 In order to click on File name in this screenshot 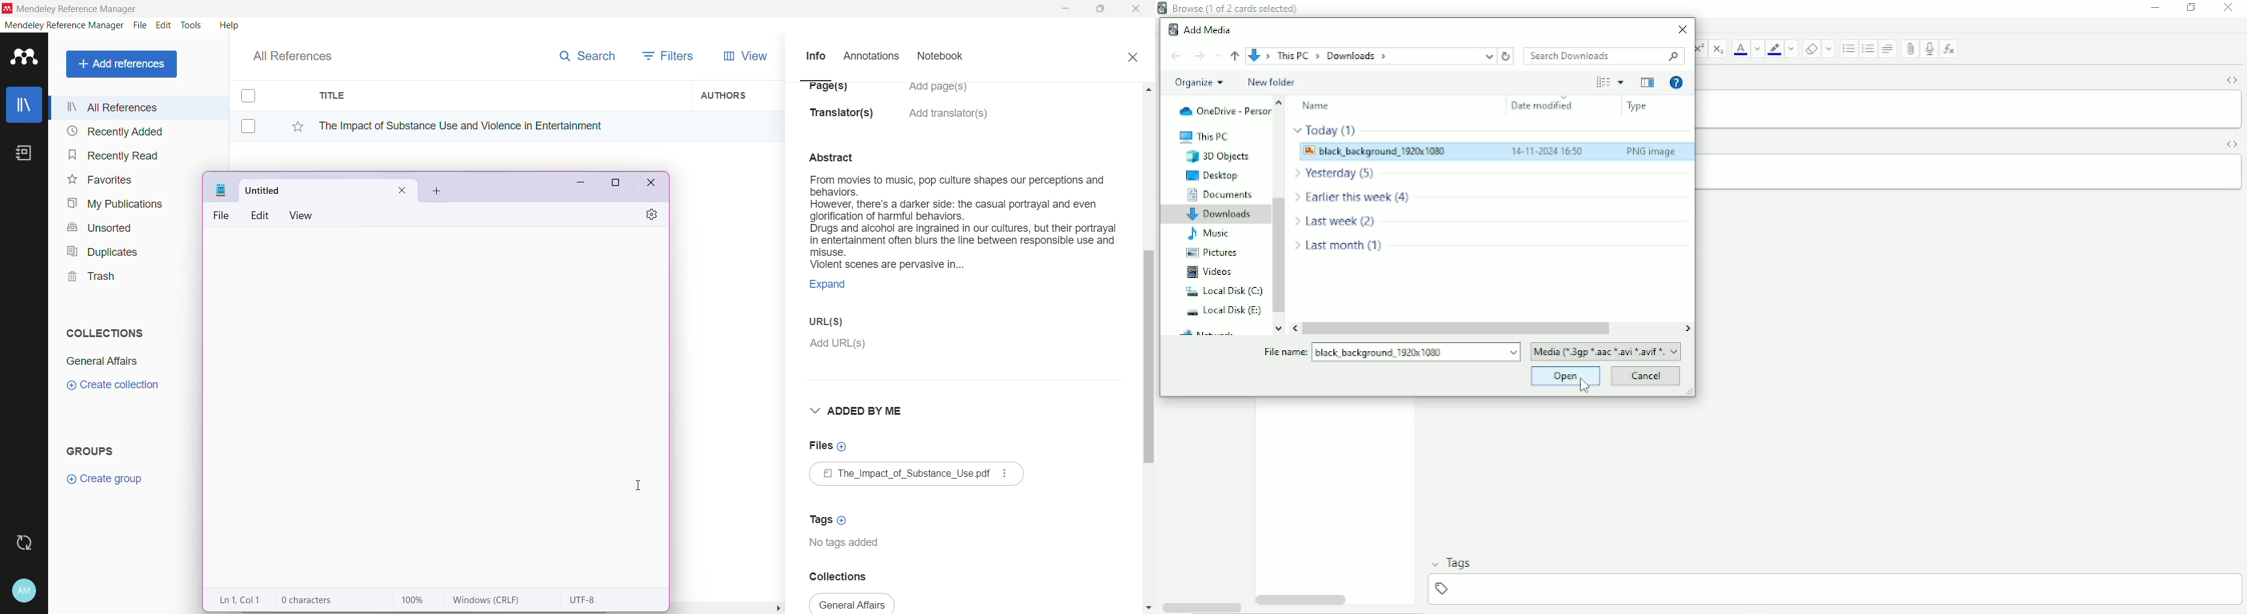, I will do `click(1417, 351)`.